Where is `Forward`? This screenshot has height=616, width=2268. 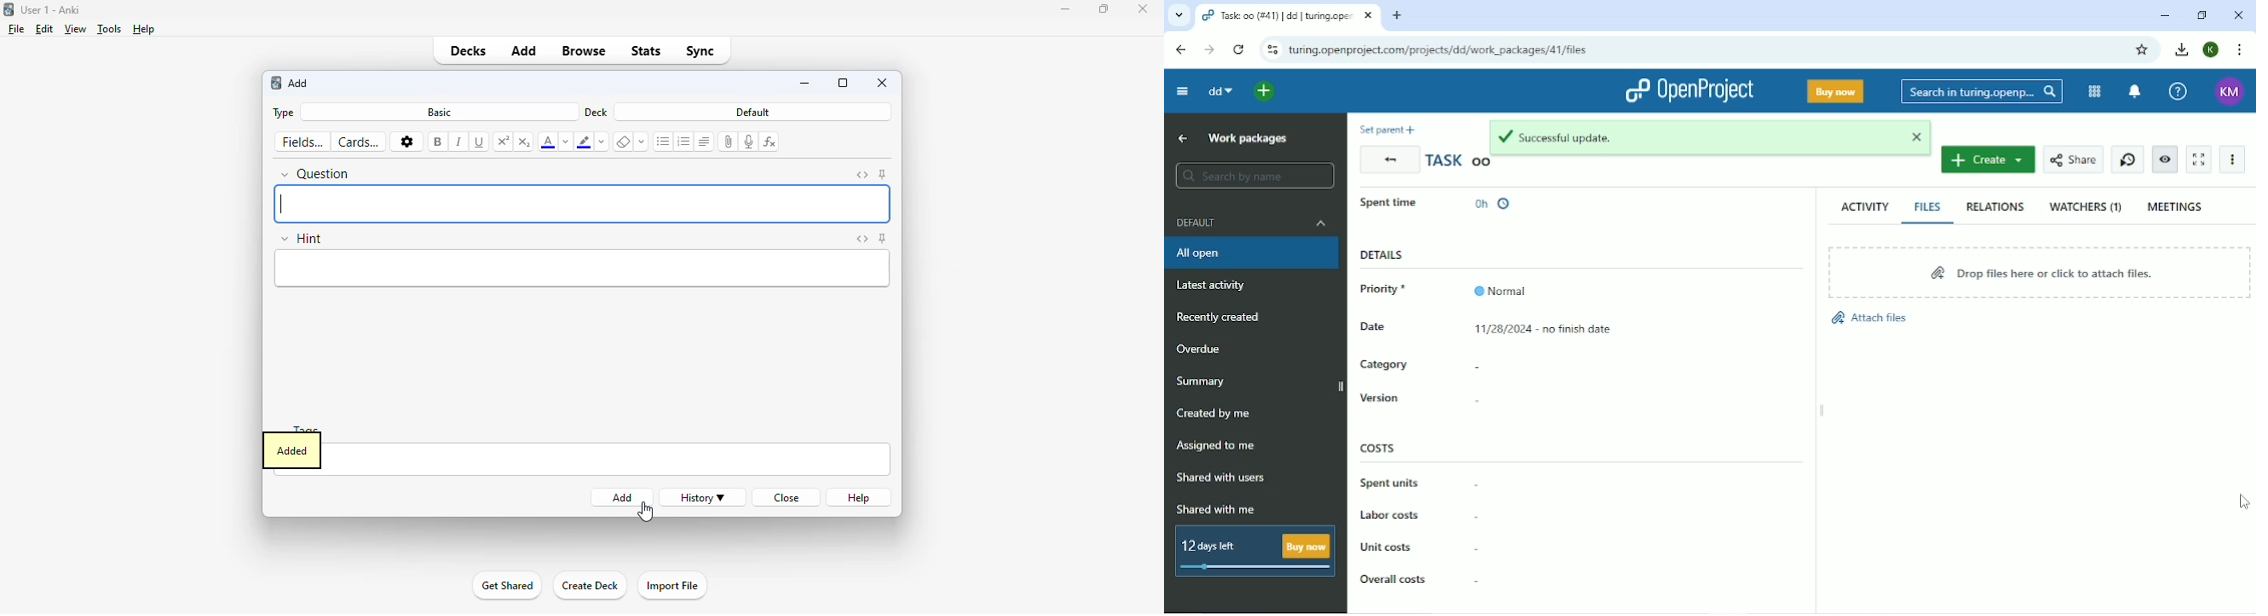
Forward is located at coordinates (1209, 50).